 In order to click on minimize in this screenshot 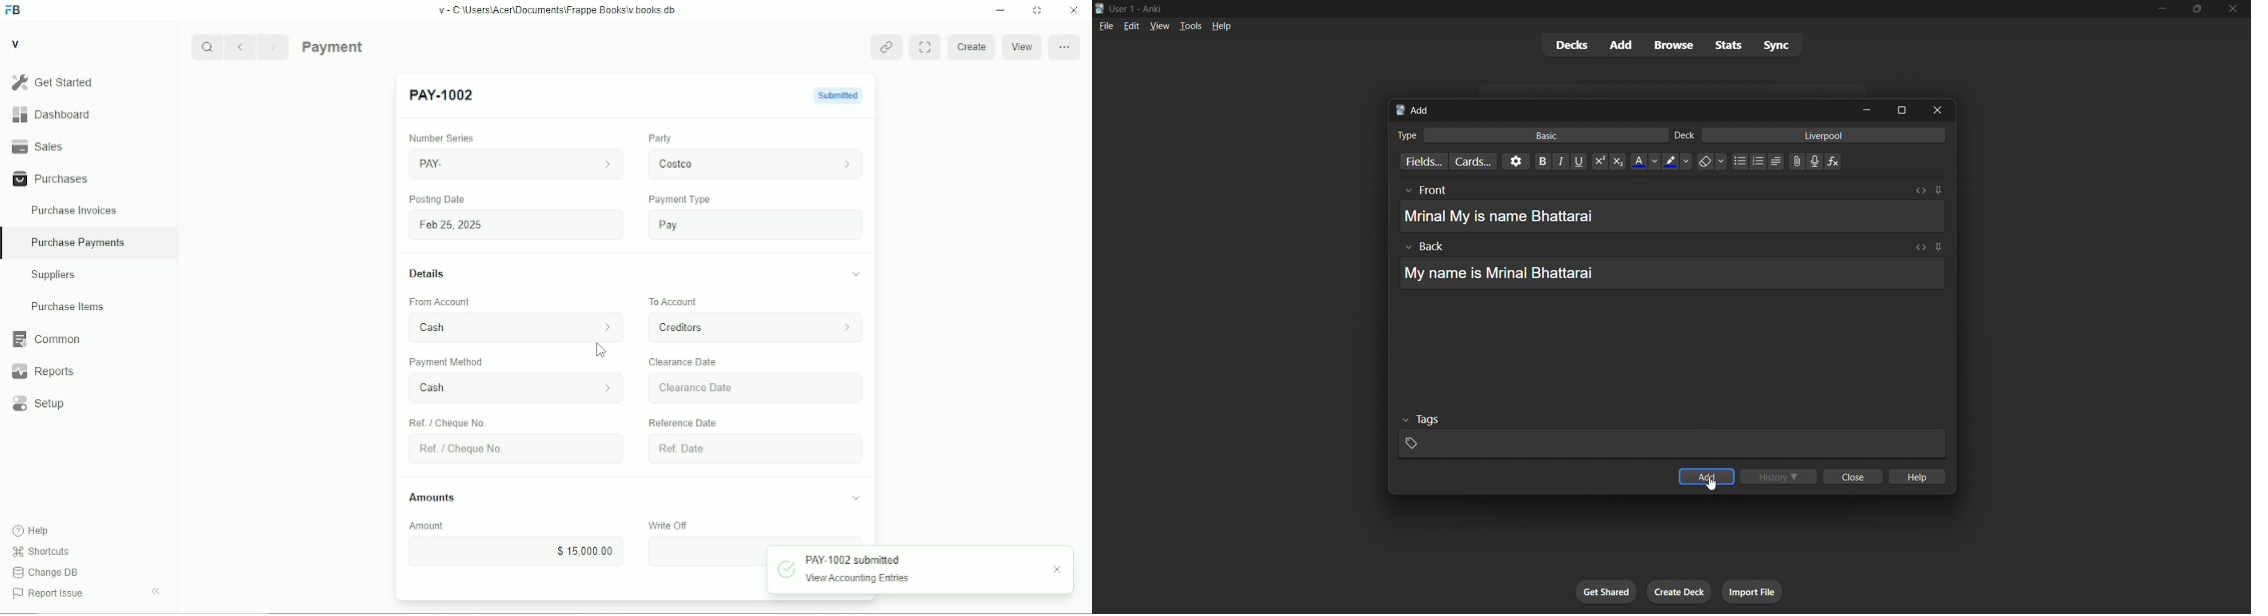, I will do `click(1862, 109)`.